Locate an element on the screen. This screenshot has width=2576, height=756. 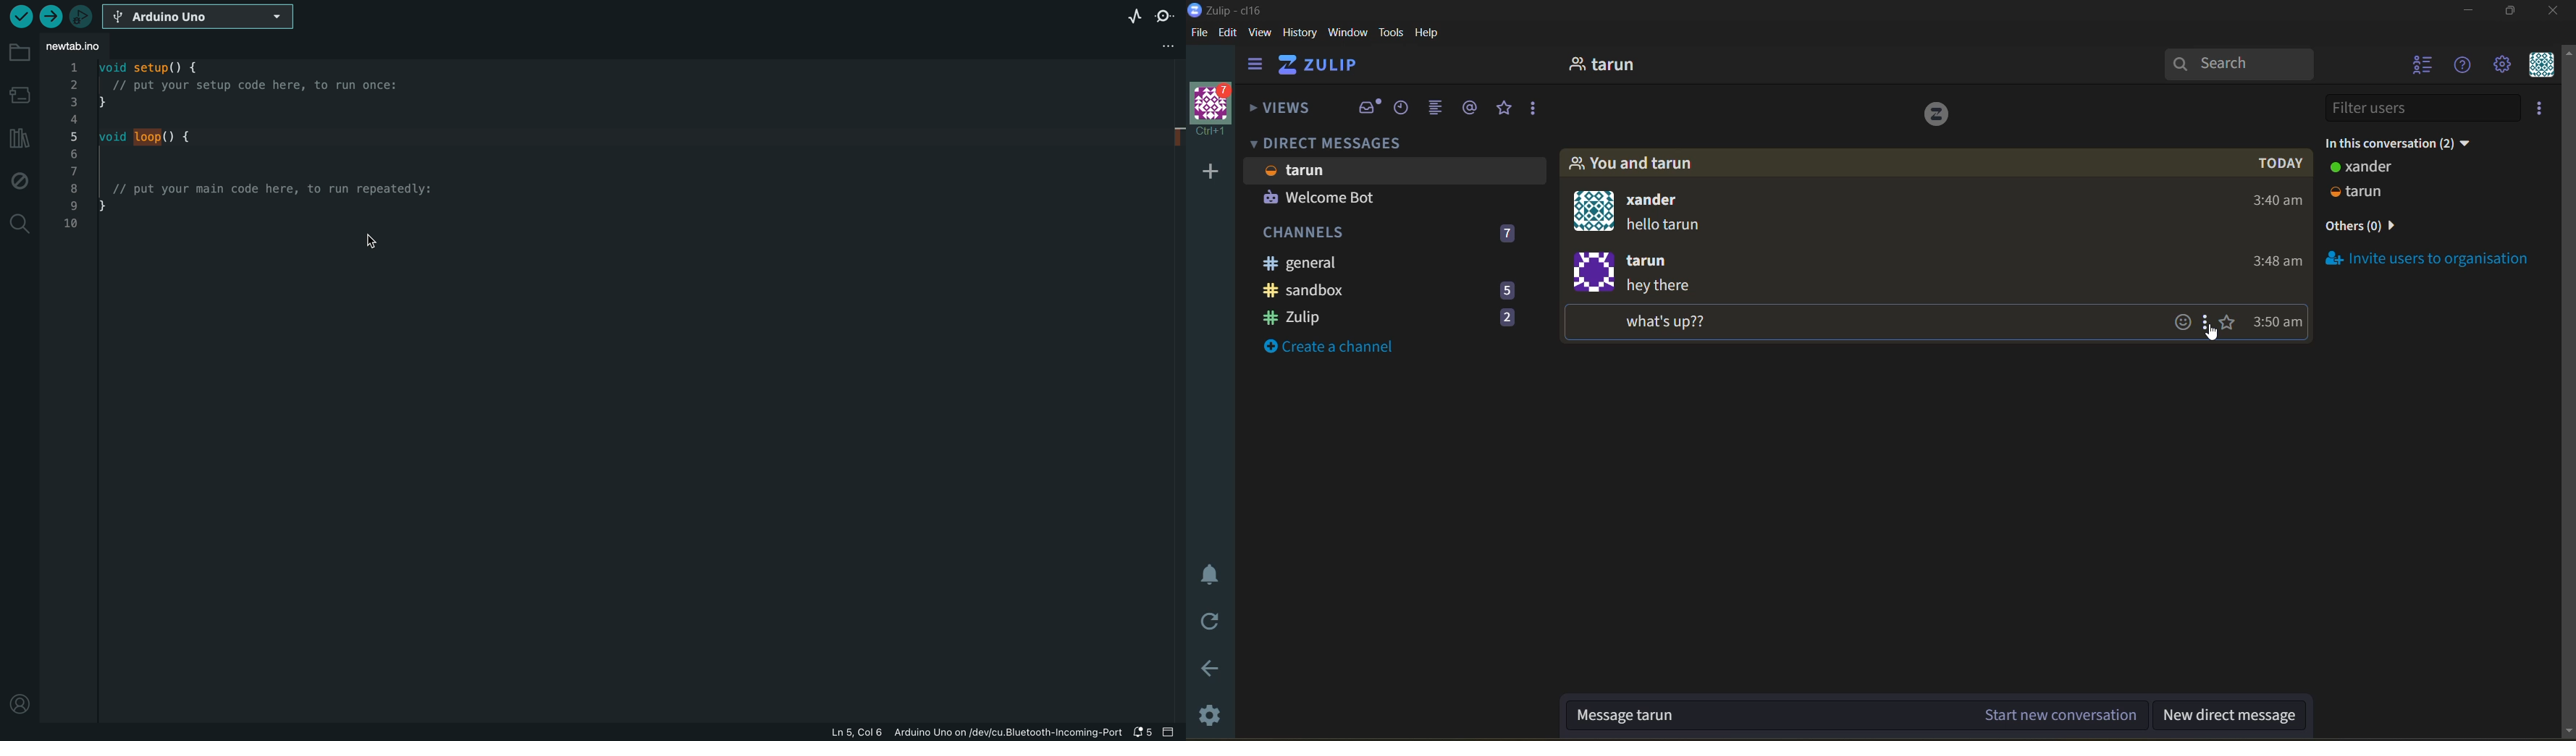
debugger is located at coordinates (80, 16).